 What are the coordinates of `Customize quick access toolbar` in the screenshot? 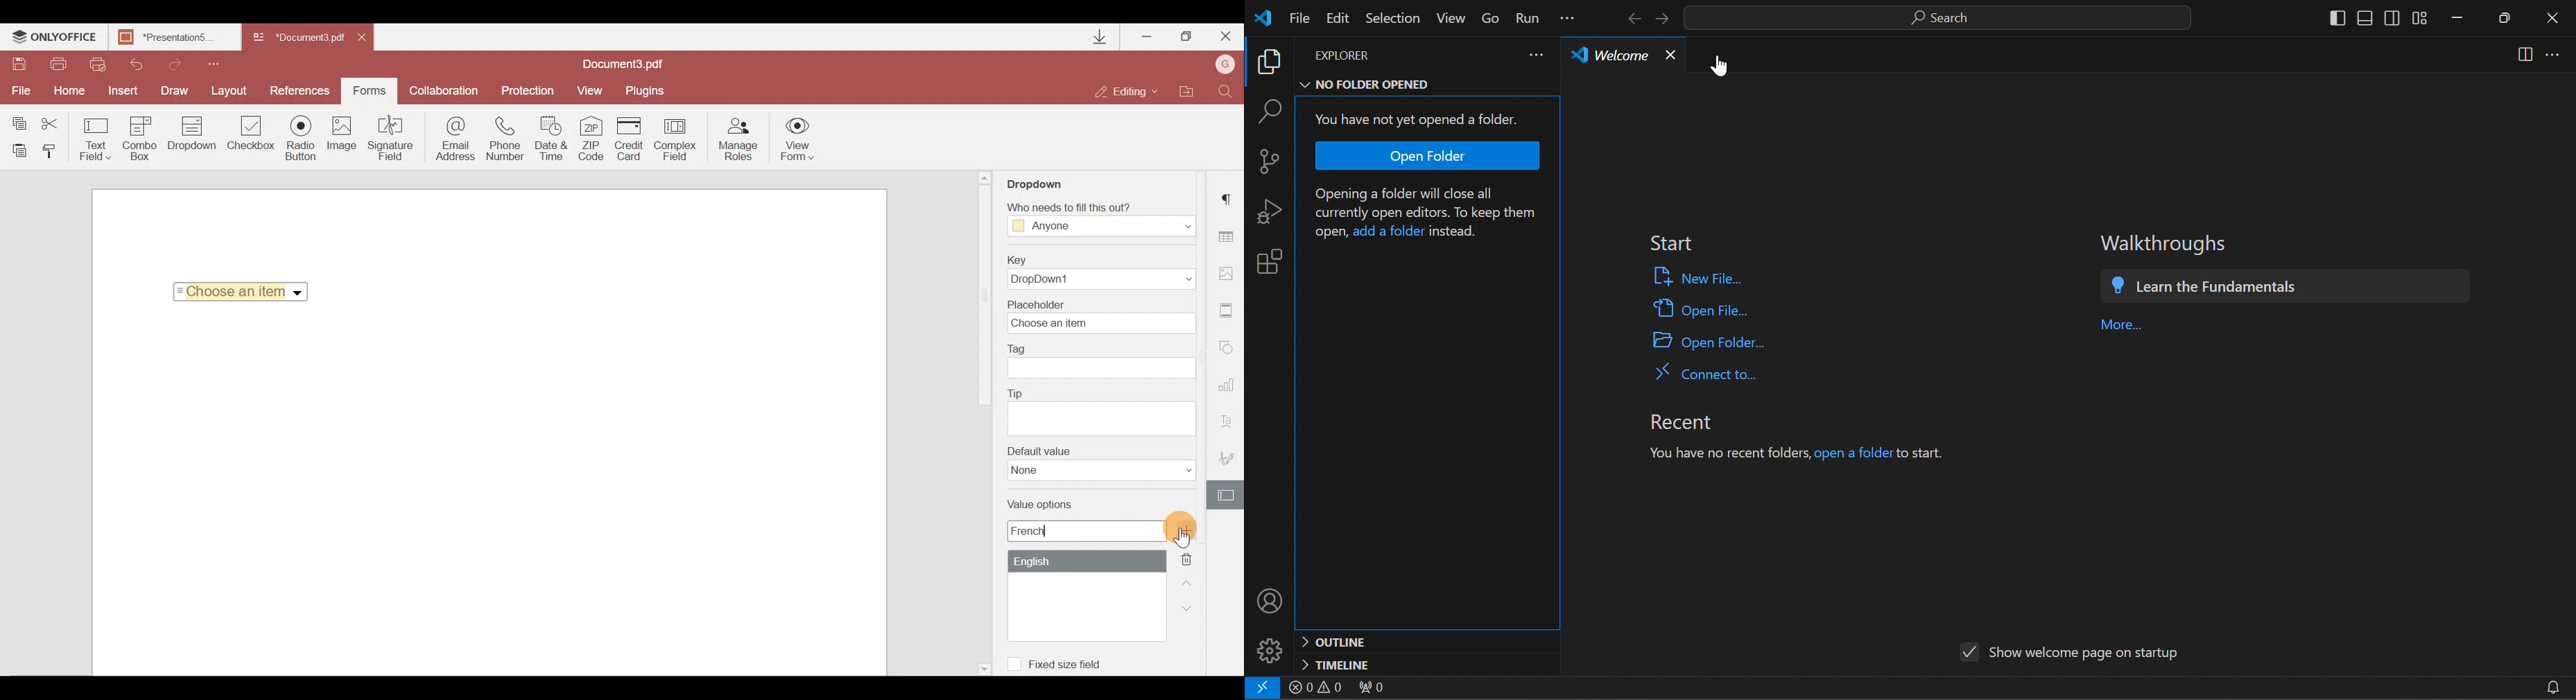 It's located at (209, 62).